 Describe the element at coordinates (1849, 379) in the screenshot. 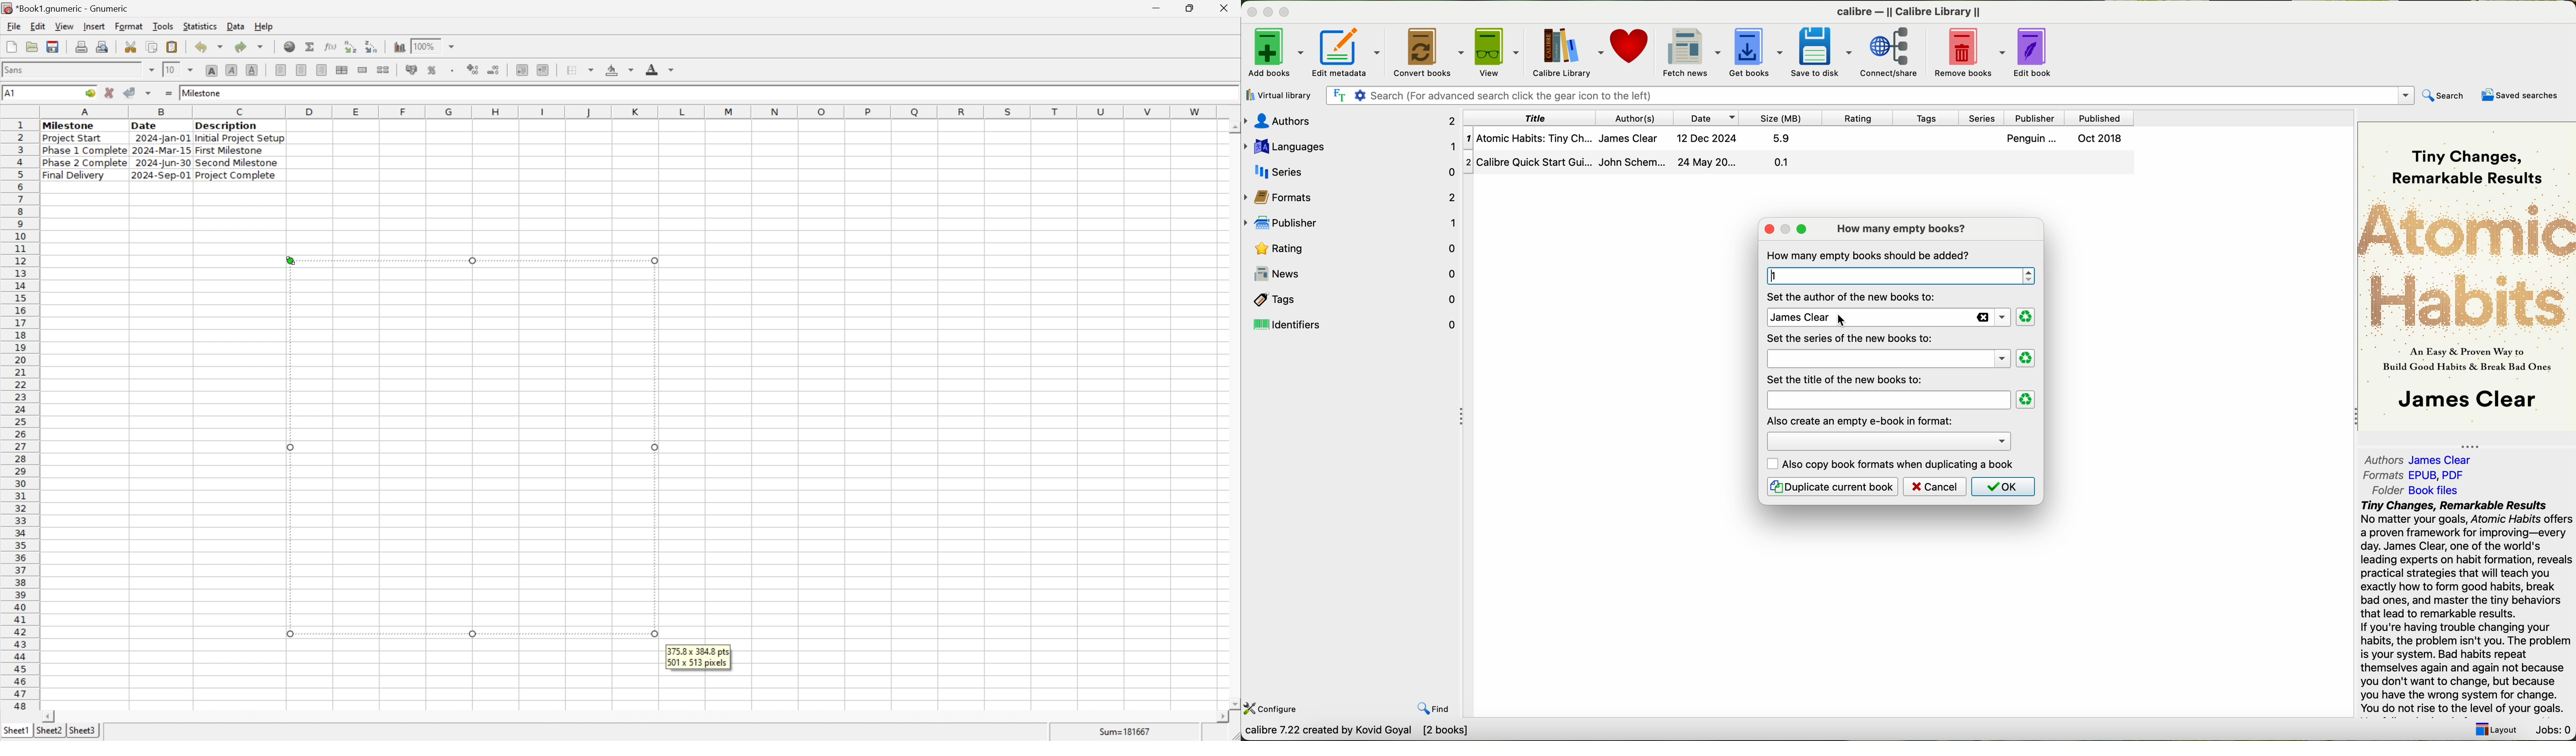

I see `set the title of the new book` at that location.